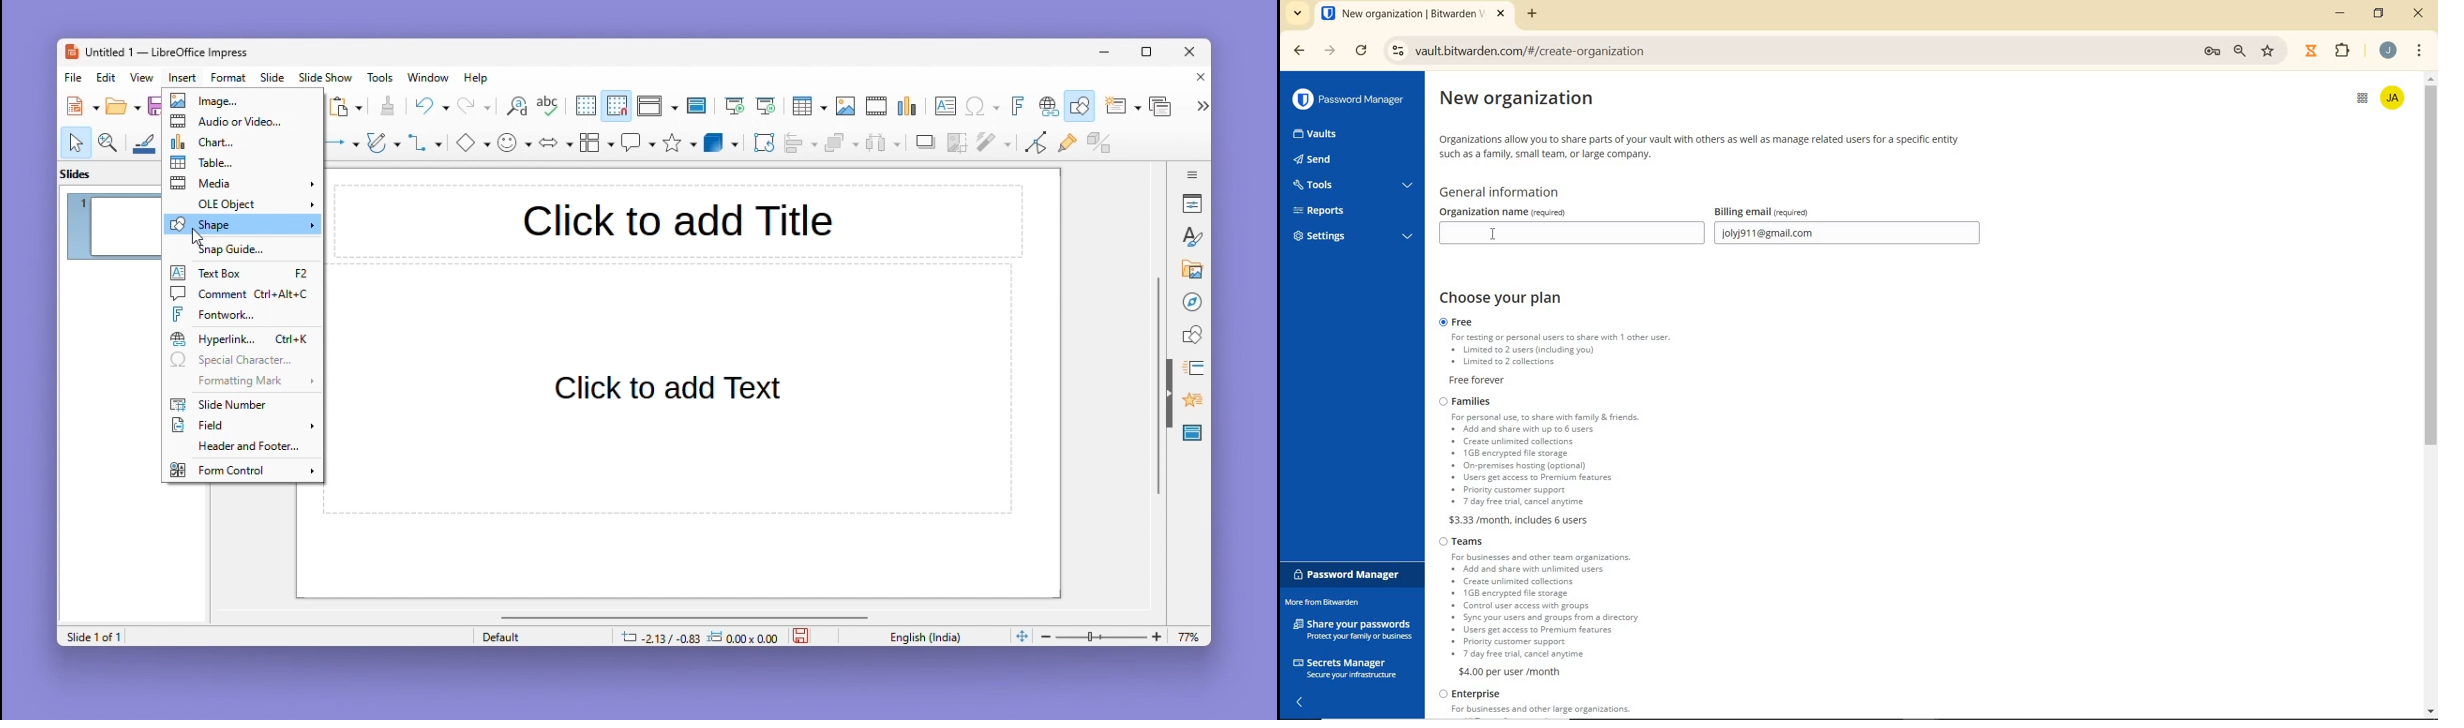  What do you see at coordinates (1547, 606) in the screenshot?
I see `team plan` at bounding box center [1547, 606].